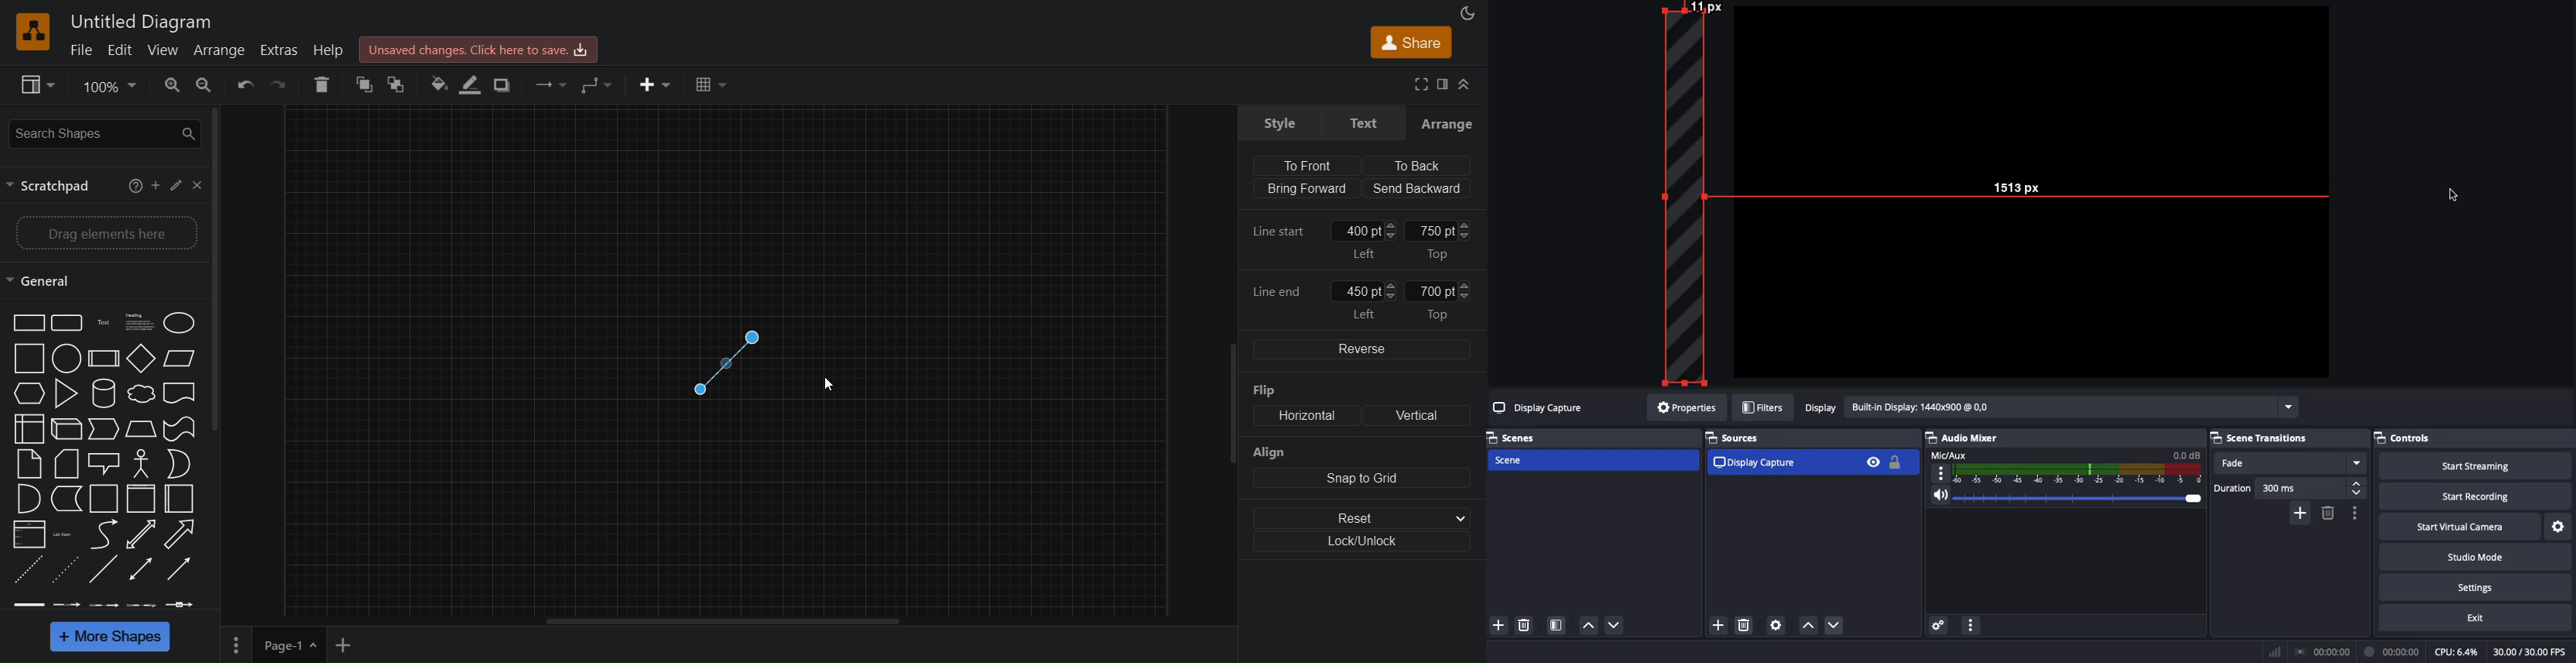 This screenshot has width=2576, height=672. Describe the element at coordinates (1303, 189) in the screenshot. I see `bring forward` at that location.